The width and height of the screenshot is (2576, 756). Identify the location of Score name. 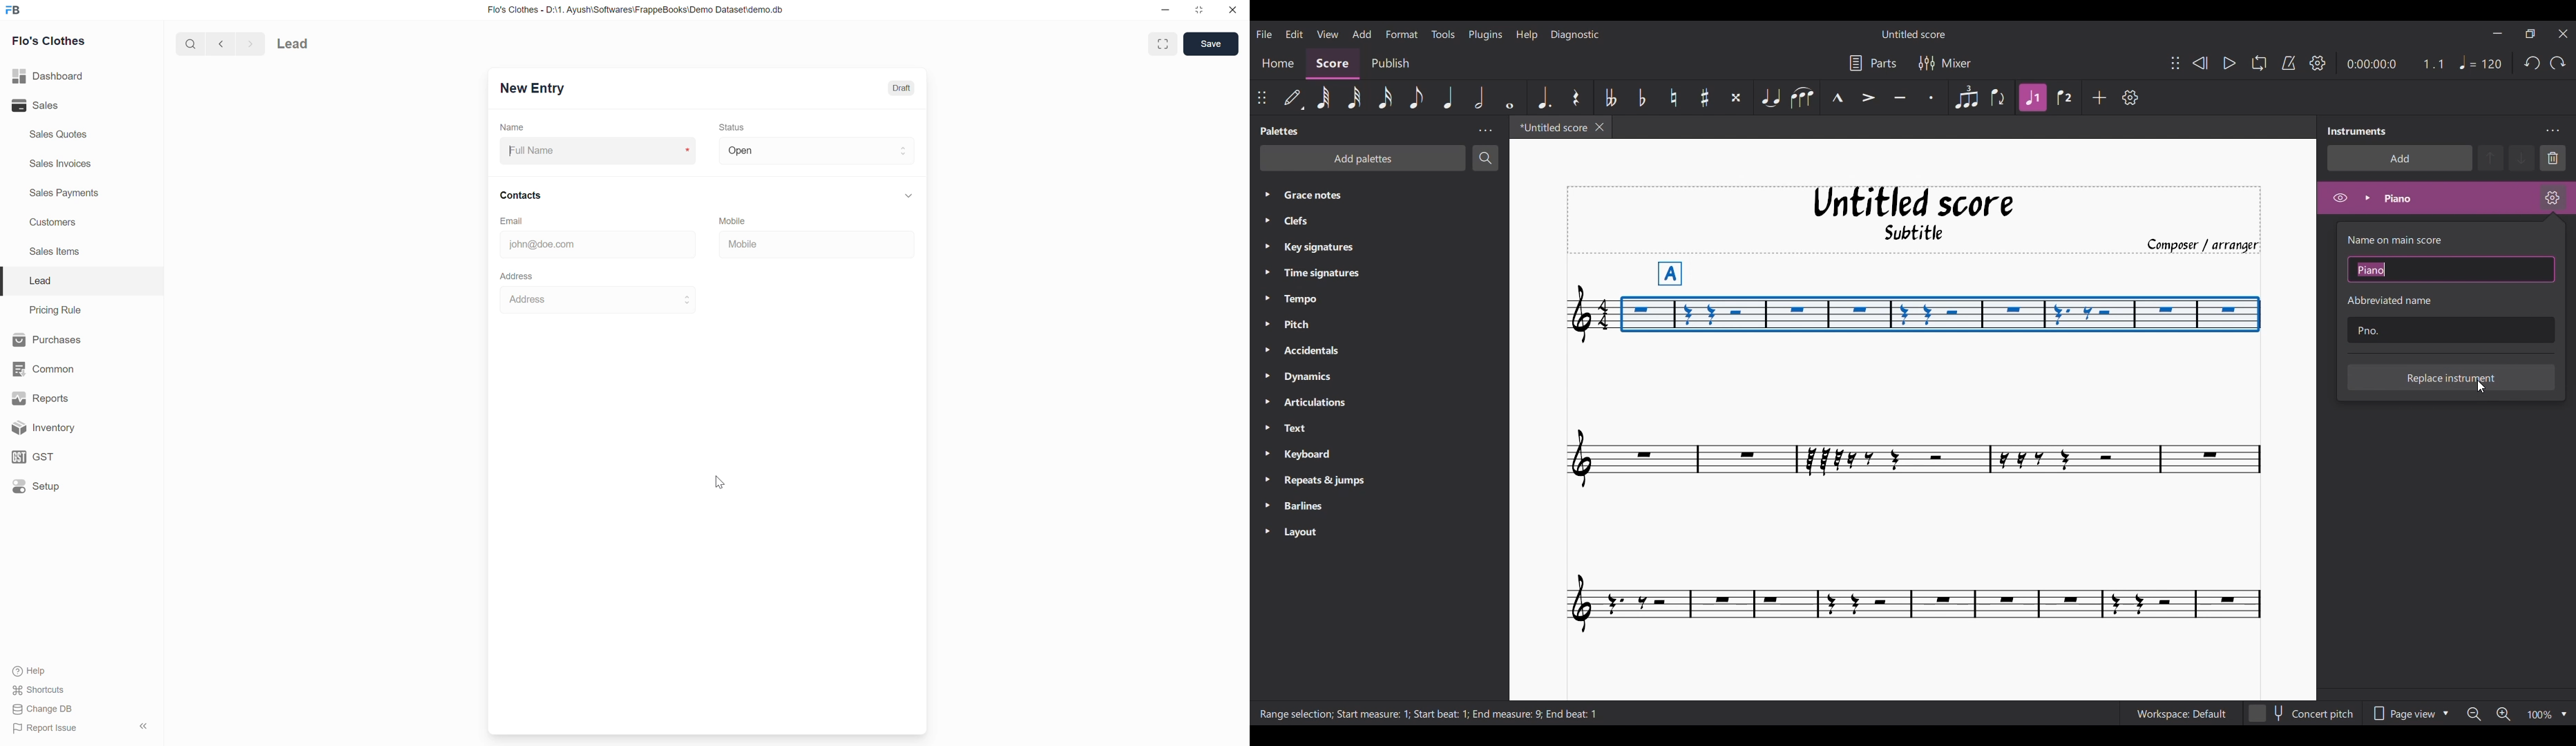
(1913, 34).